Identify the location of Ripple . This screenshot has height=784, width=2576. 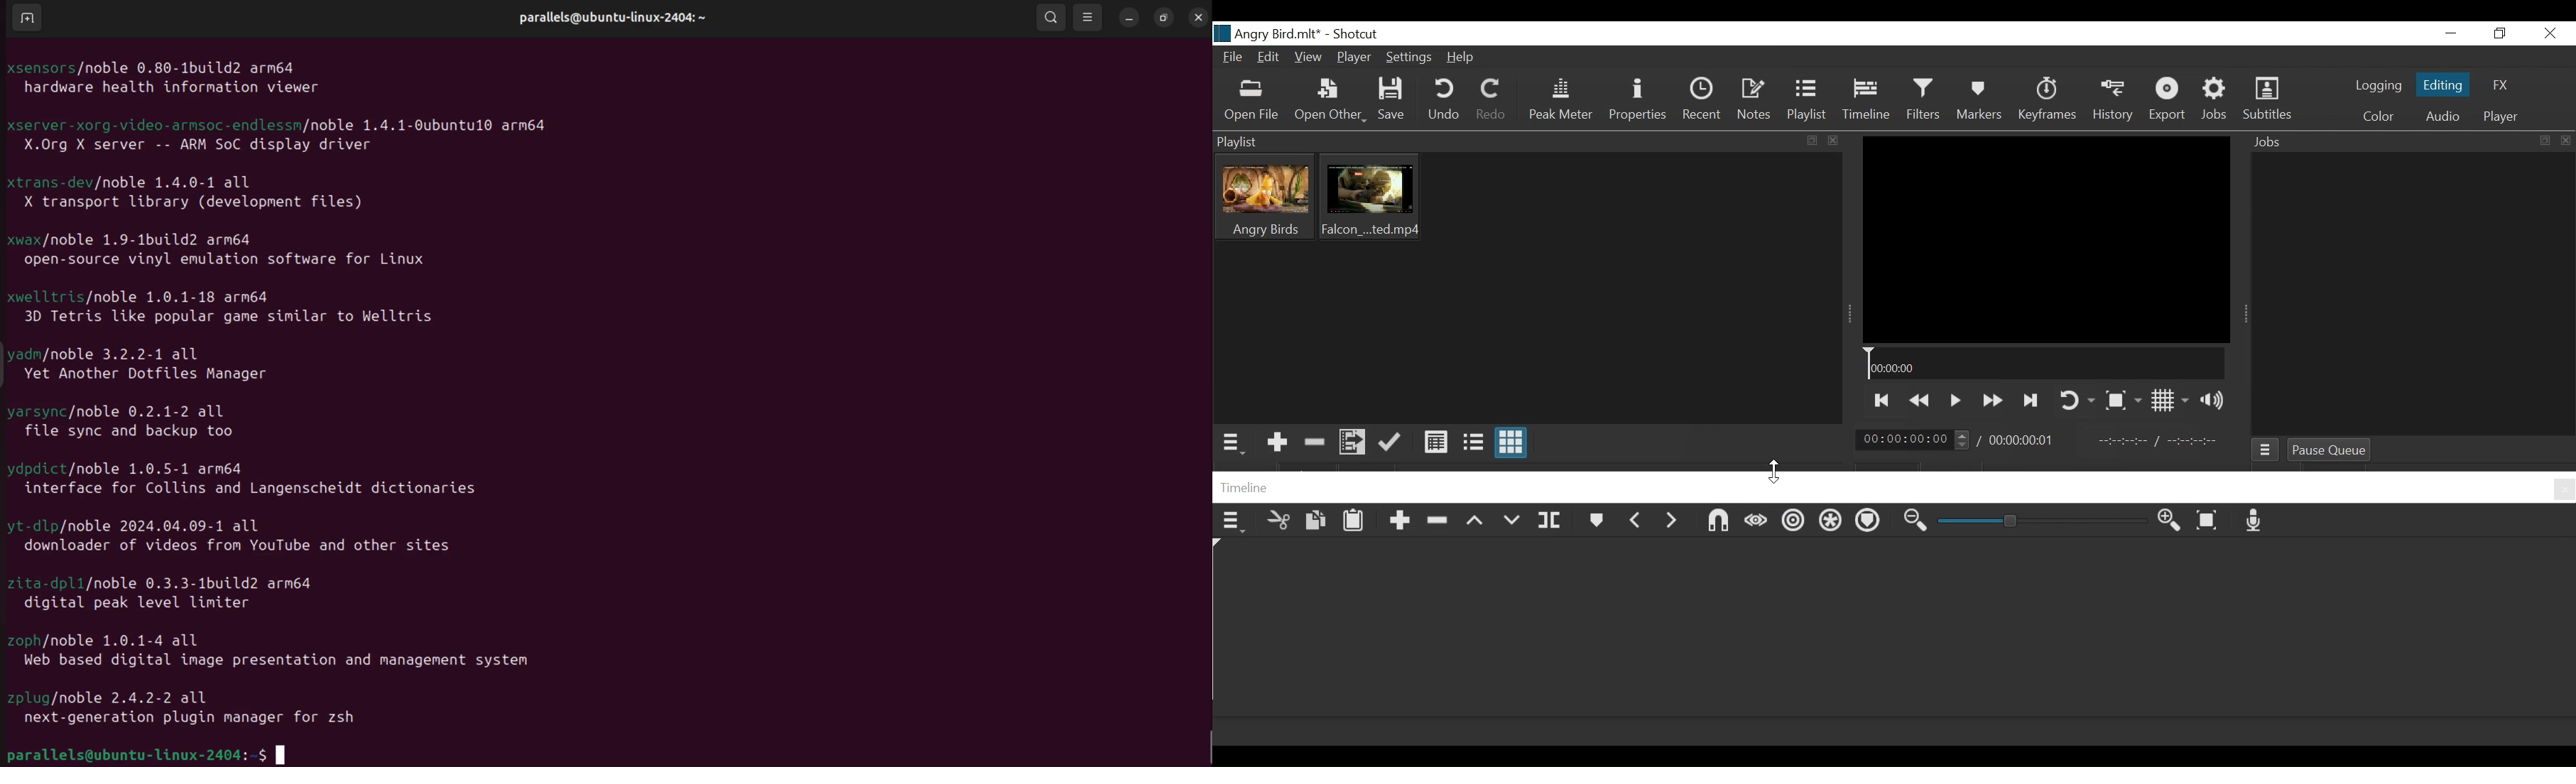
(1793, 525).